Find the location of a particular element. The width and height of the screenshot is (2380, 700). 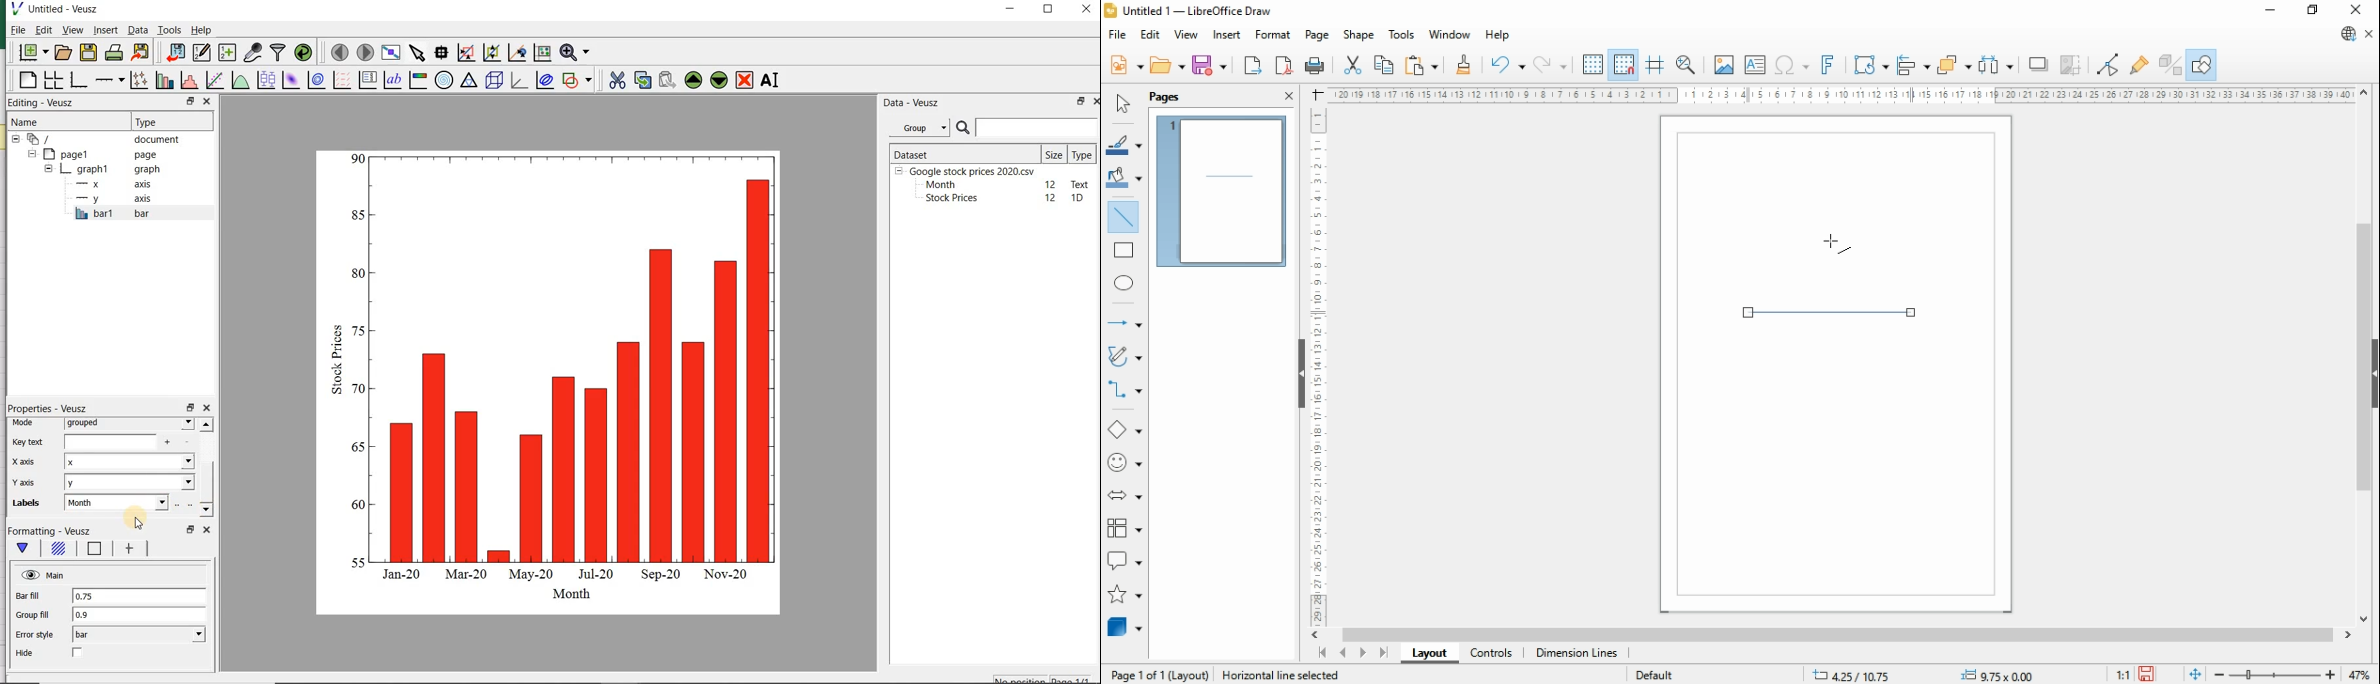

toggle extrusions is located at coordinates (2169, 64).